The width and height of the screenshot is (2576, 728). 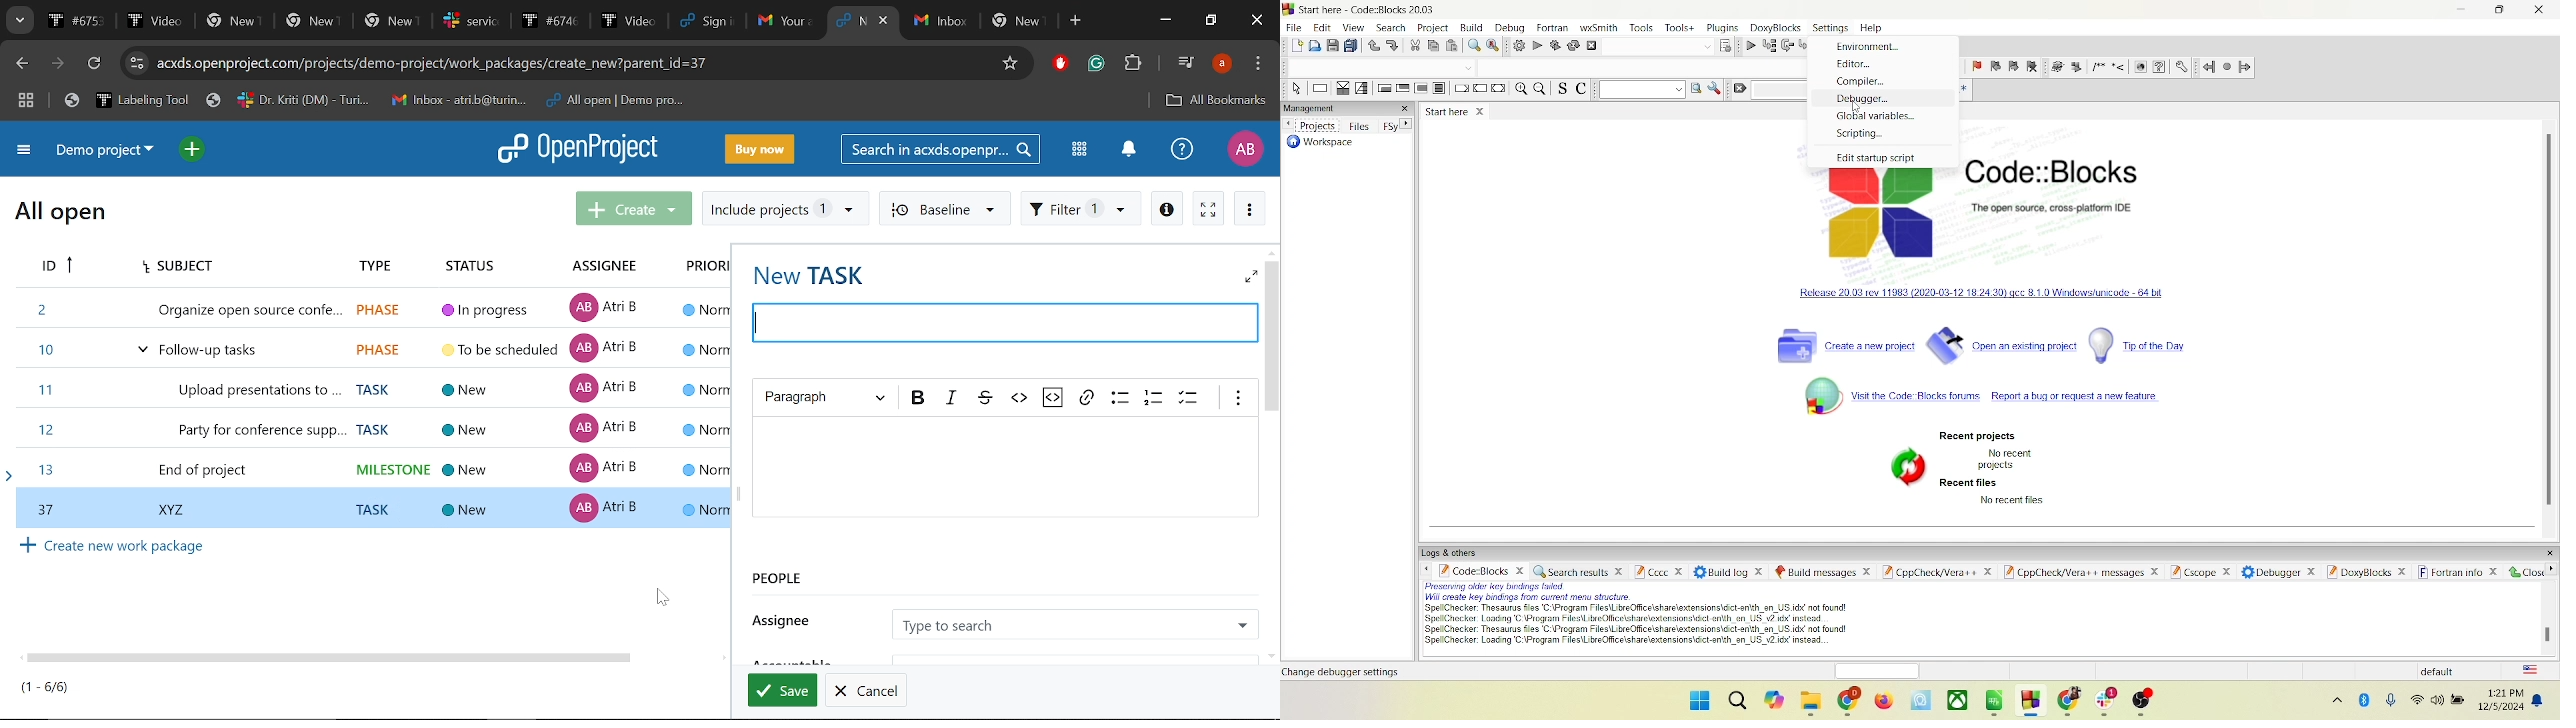 What do you see at coordinates (1250, 276) in the screenshot?
I see `Expand` at bounding box center [1250, 276].